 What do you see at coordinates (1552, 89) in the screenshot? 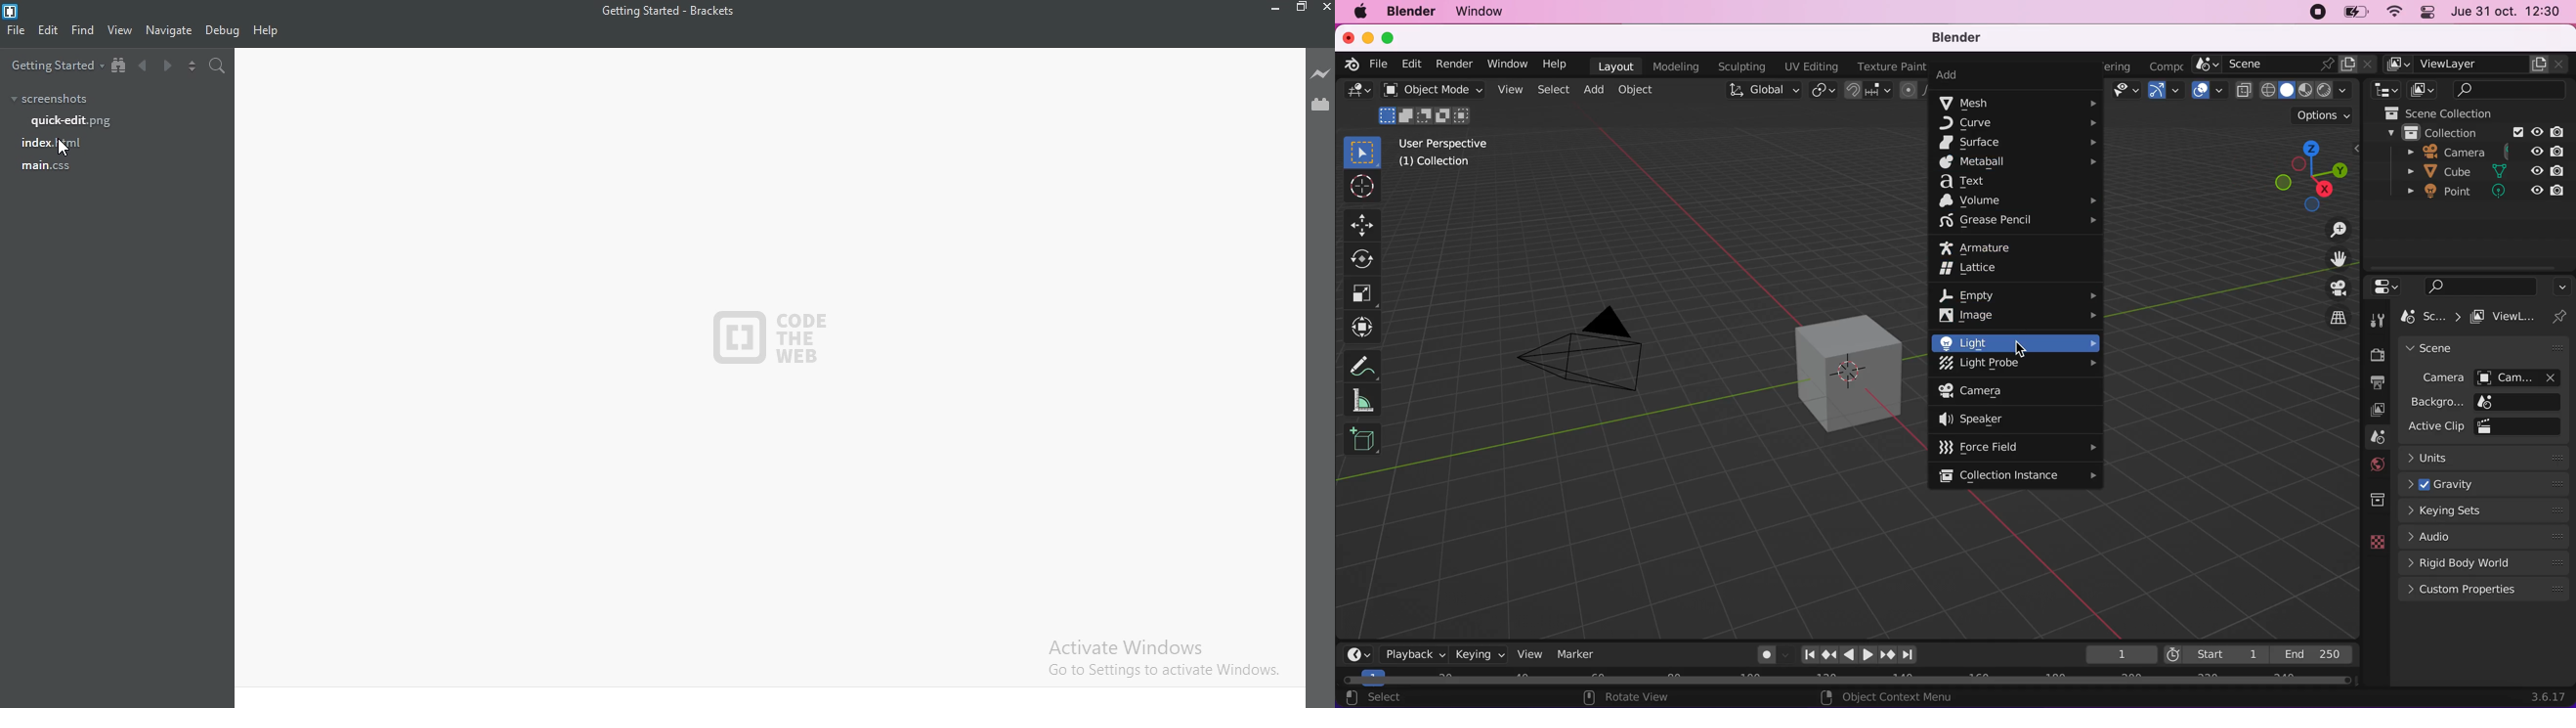
I see `select` at bounding box center [1552, 89].